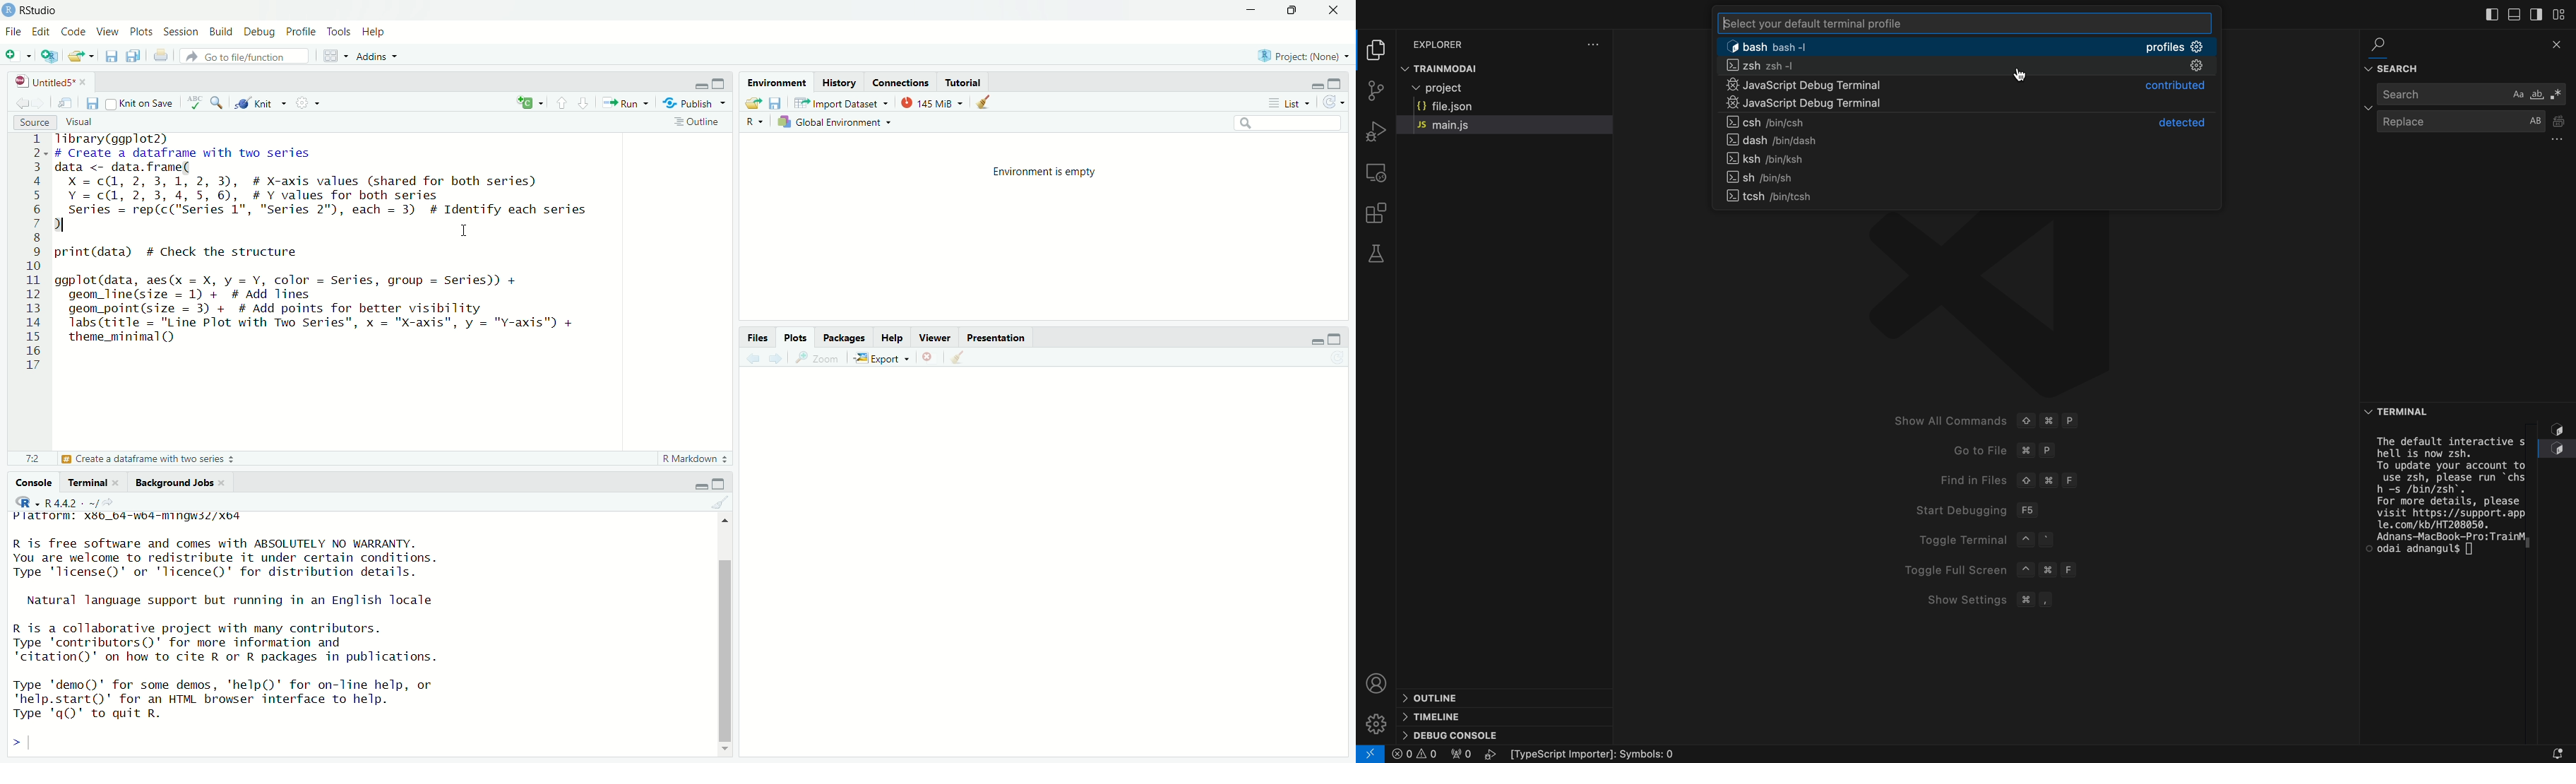  What do you see at coordinates (20, 101) in the screenshot?
I see `Go back to the previous source selection` at bounding box center [20, 101].